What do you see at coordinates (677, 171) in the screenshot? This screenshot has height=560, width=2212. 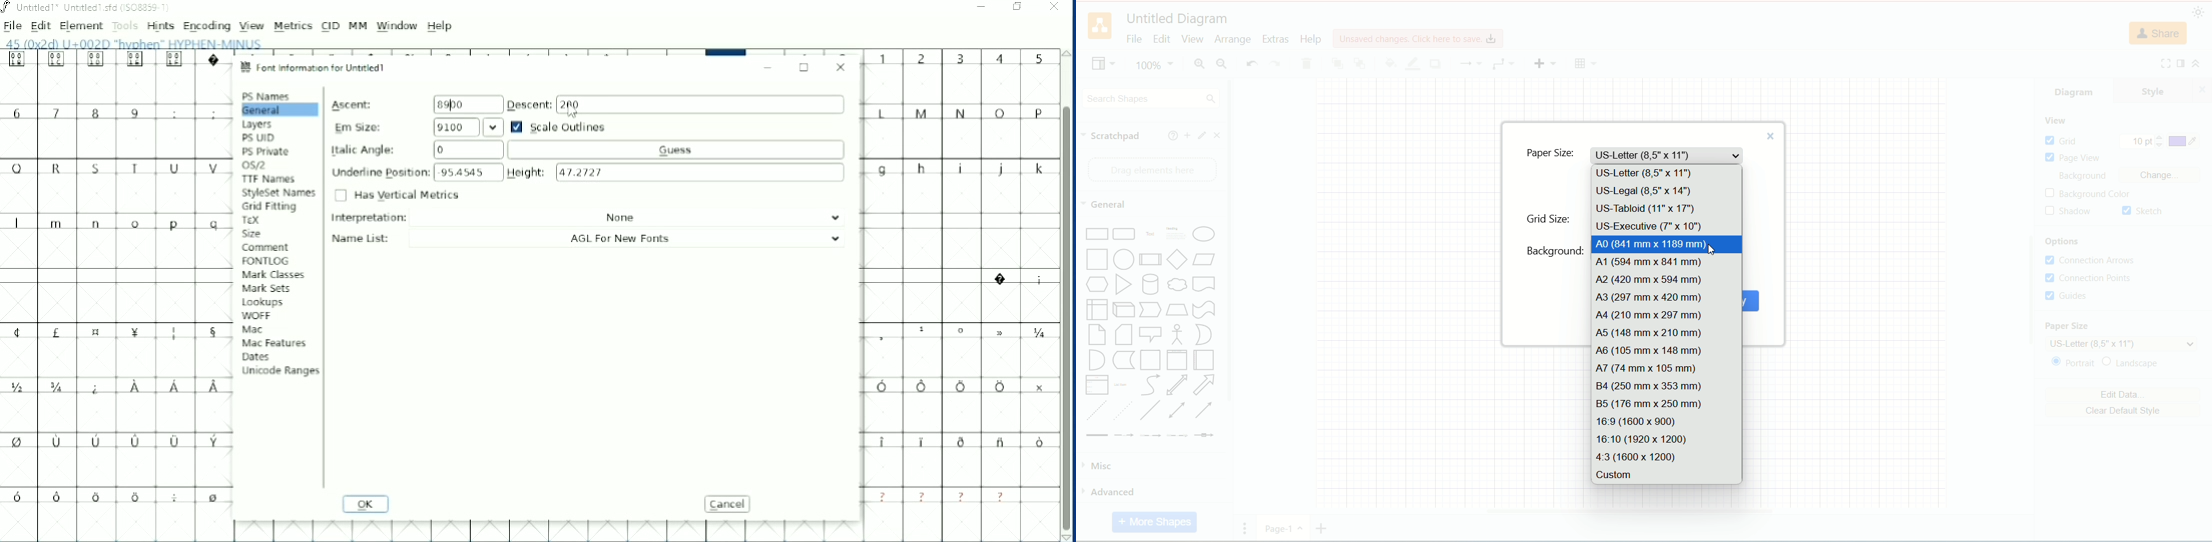 I see `Height` at bounding box center [677, 171].